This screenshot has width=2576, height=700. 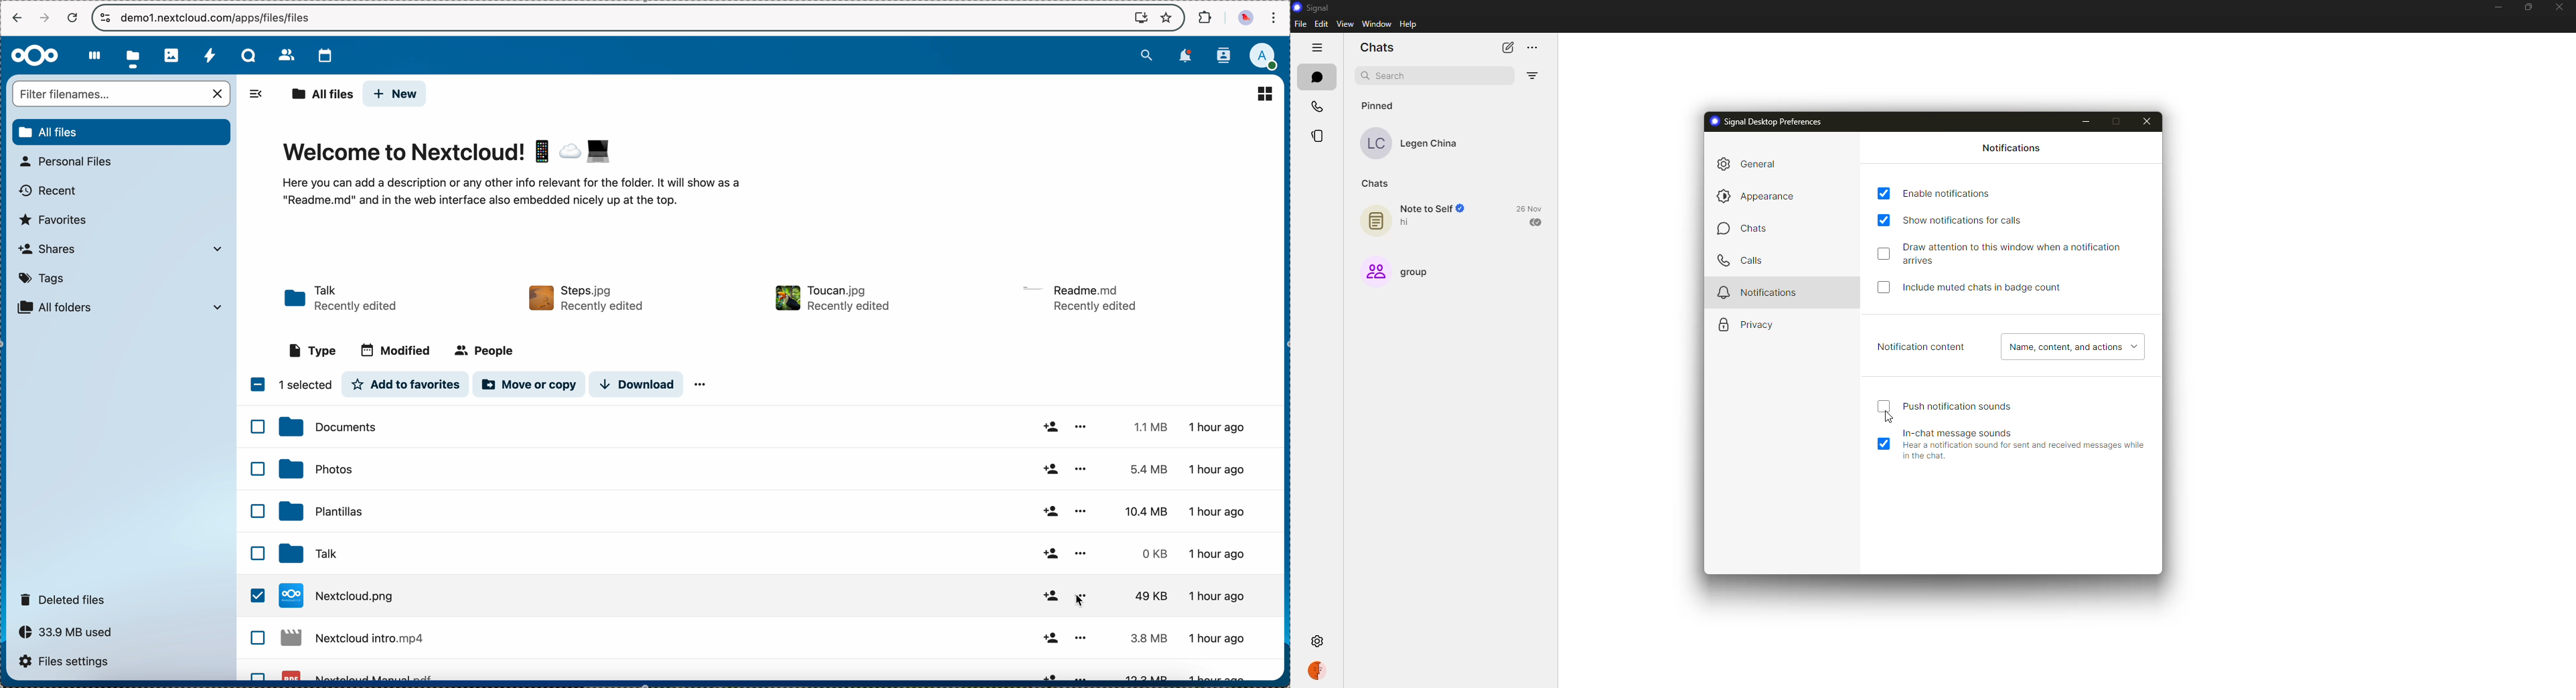 What do you see at coordinates (2016, 252) in the screenshot?
I see `draw attention to this window when notification arrives` at bounding box center [2016, 252].